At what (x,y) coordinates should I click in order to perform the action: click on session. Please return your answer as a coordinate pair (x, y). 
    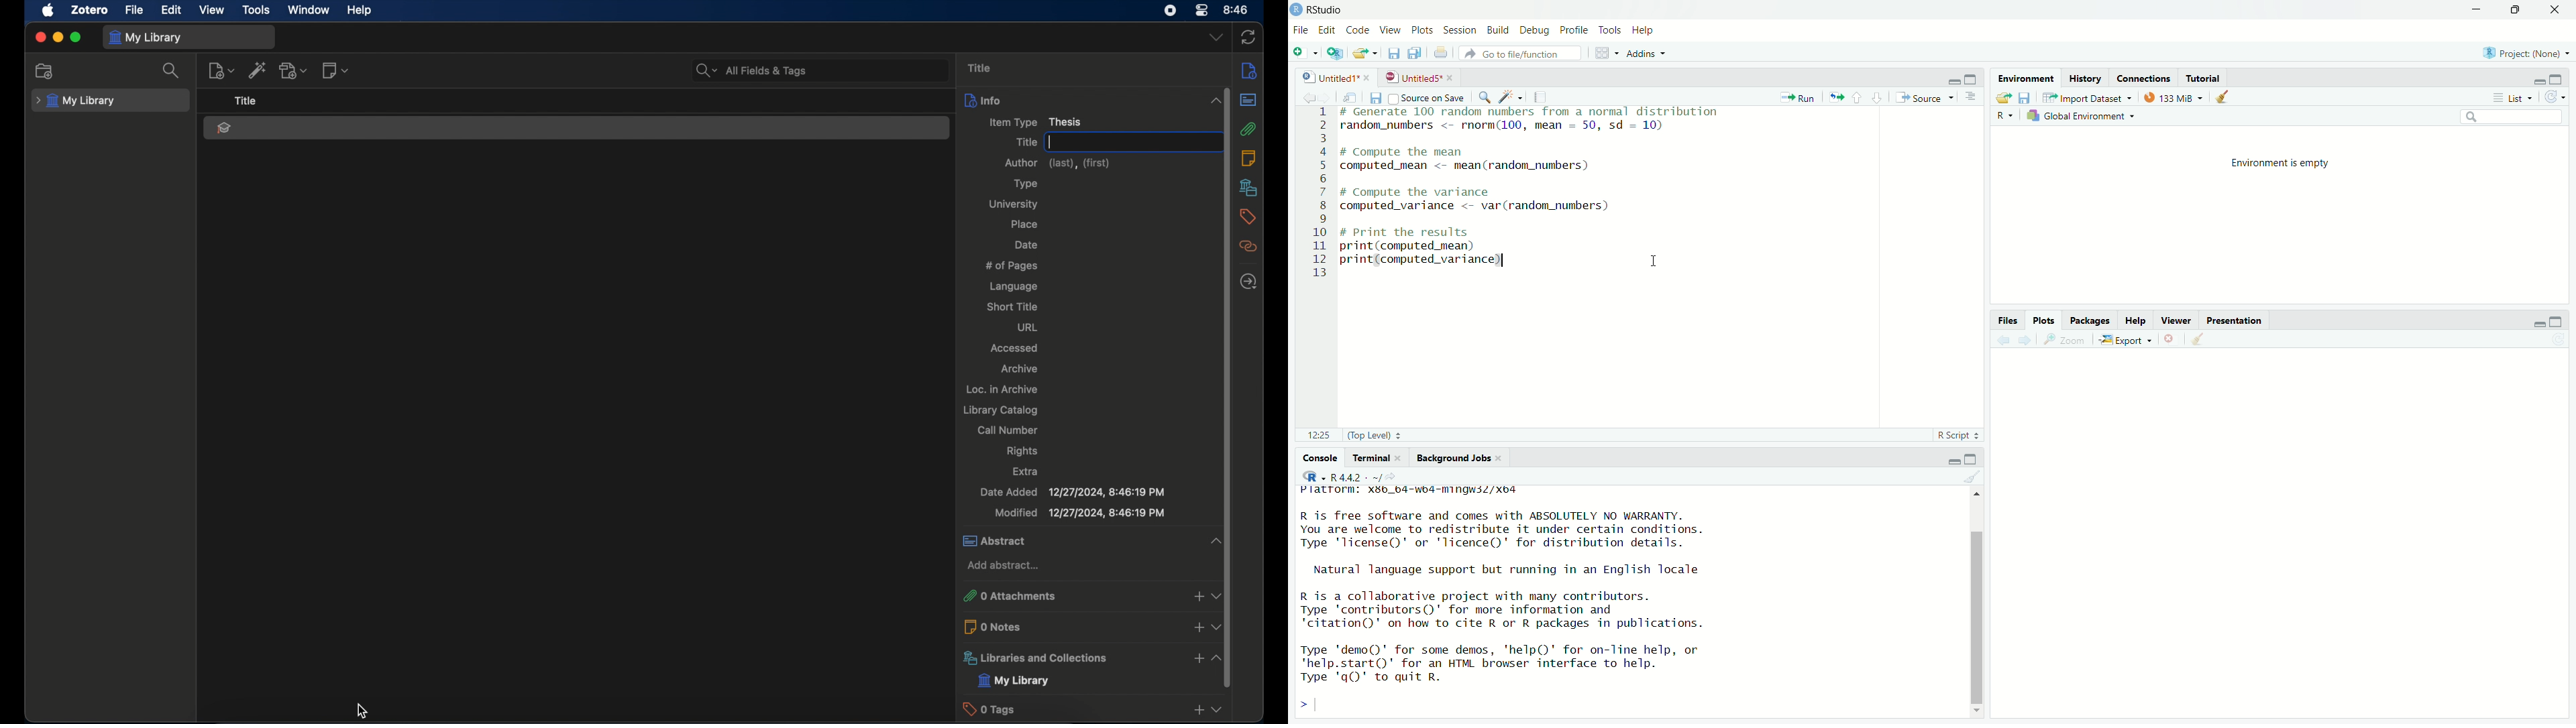
    Looking at the image, I should click on (1461, 31).